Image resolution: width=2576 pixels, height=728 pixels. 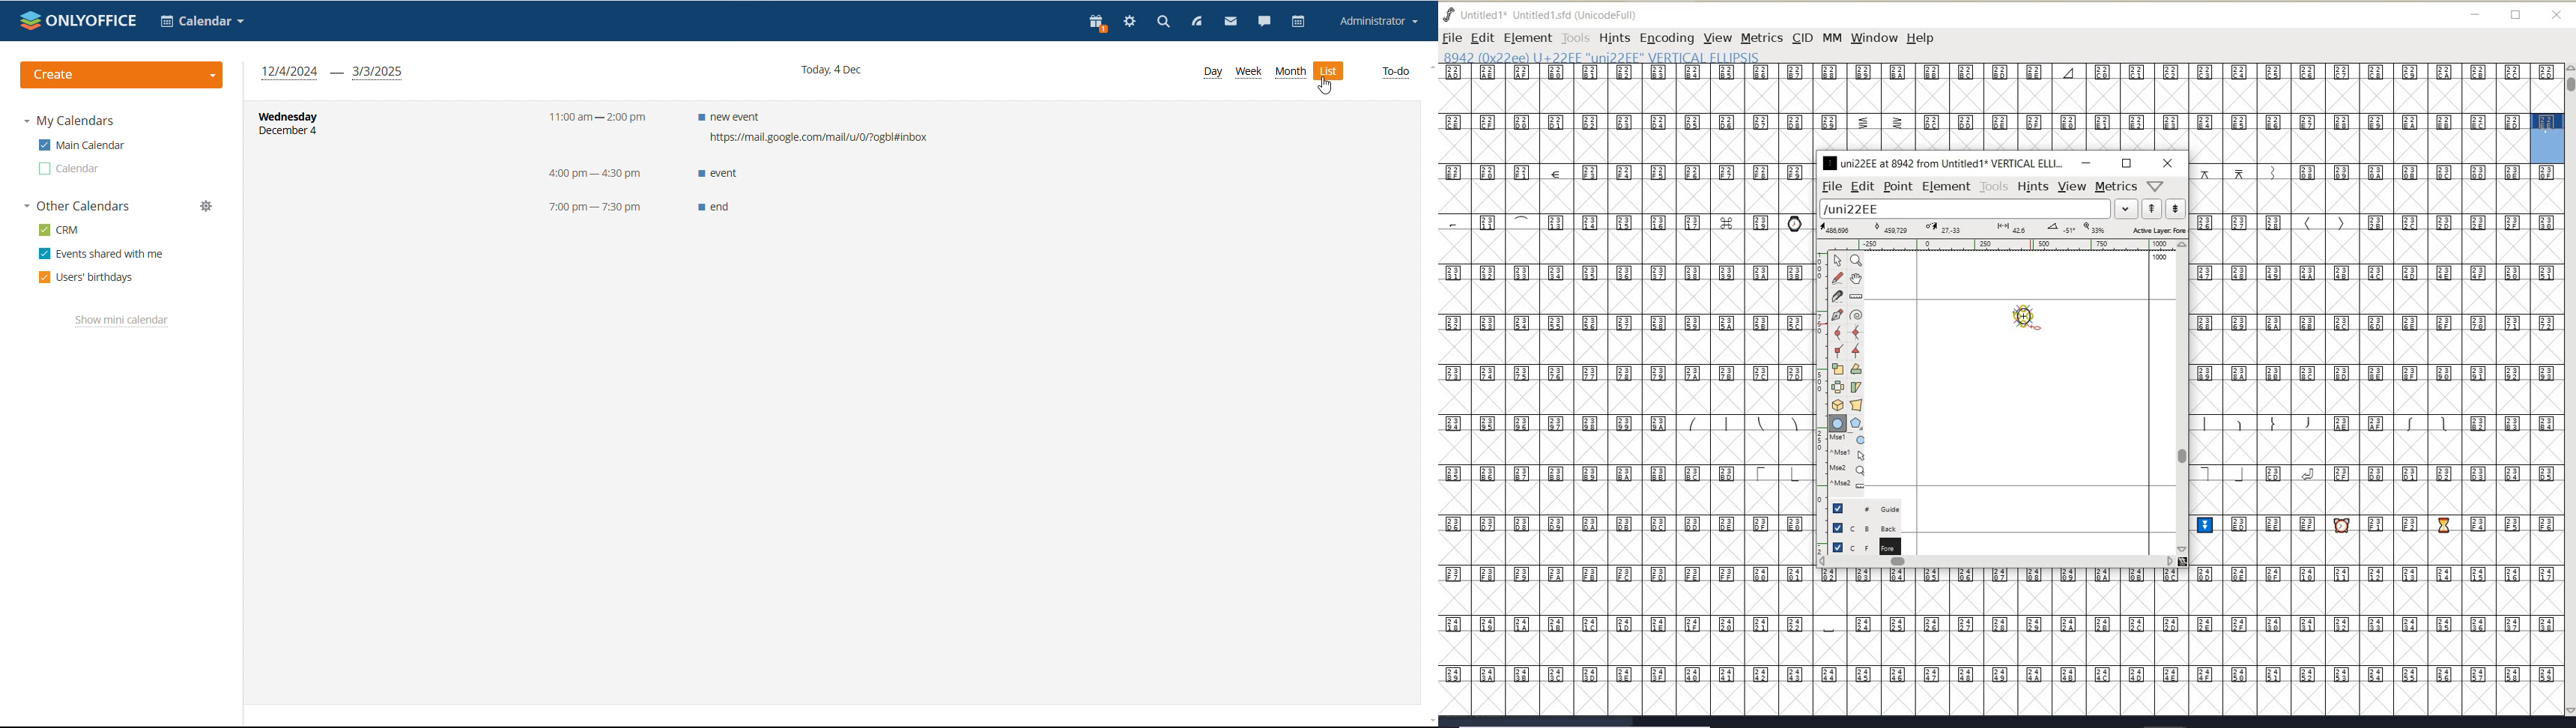 What do you see at coordinates (2181, 397) in the screenshot?
I see `scrollbar` at bounding box center [2181, 397].